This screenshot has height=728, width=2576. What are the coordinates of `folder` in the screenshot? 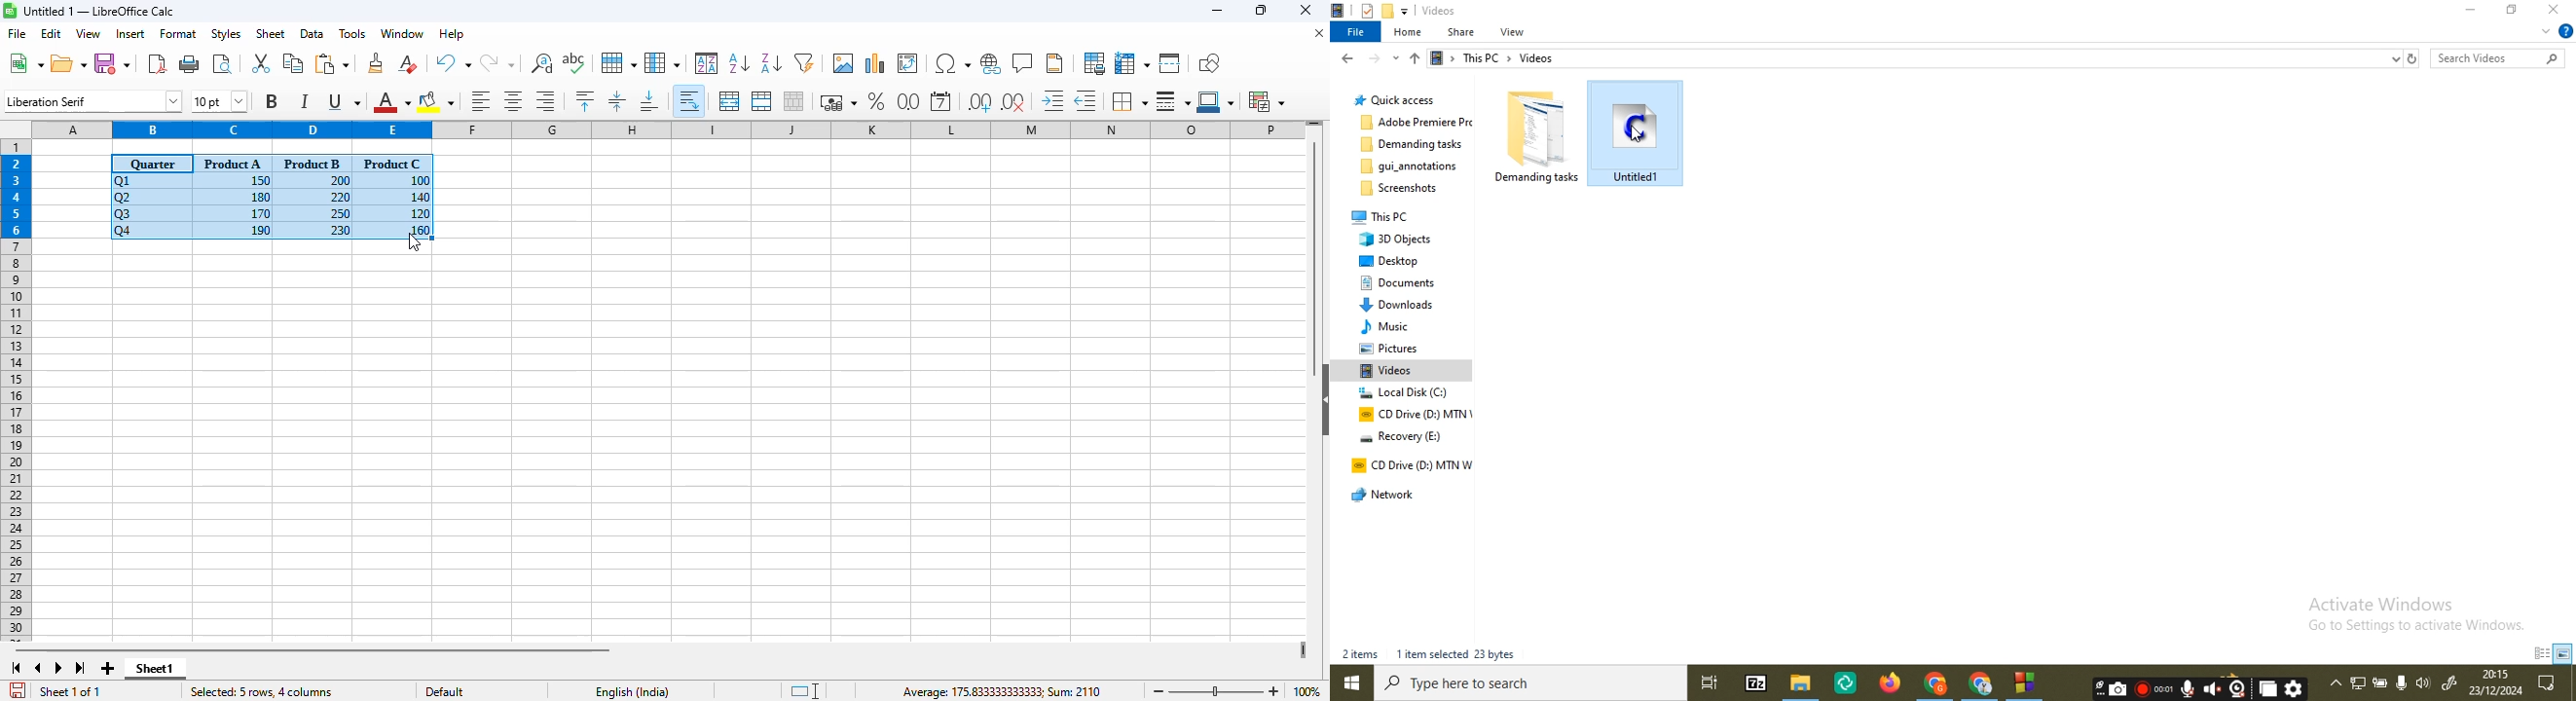 It's located at (1396, 327).